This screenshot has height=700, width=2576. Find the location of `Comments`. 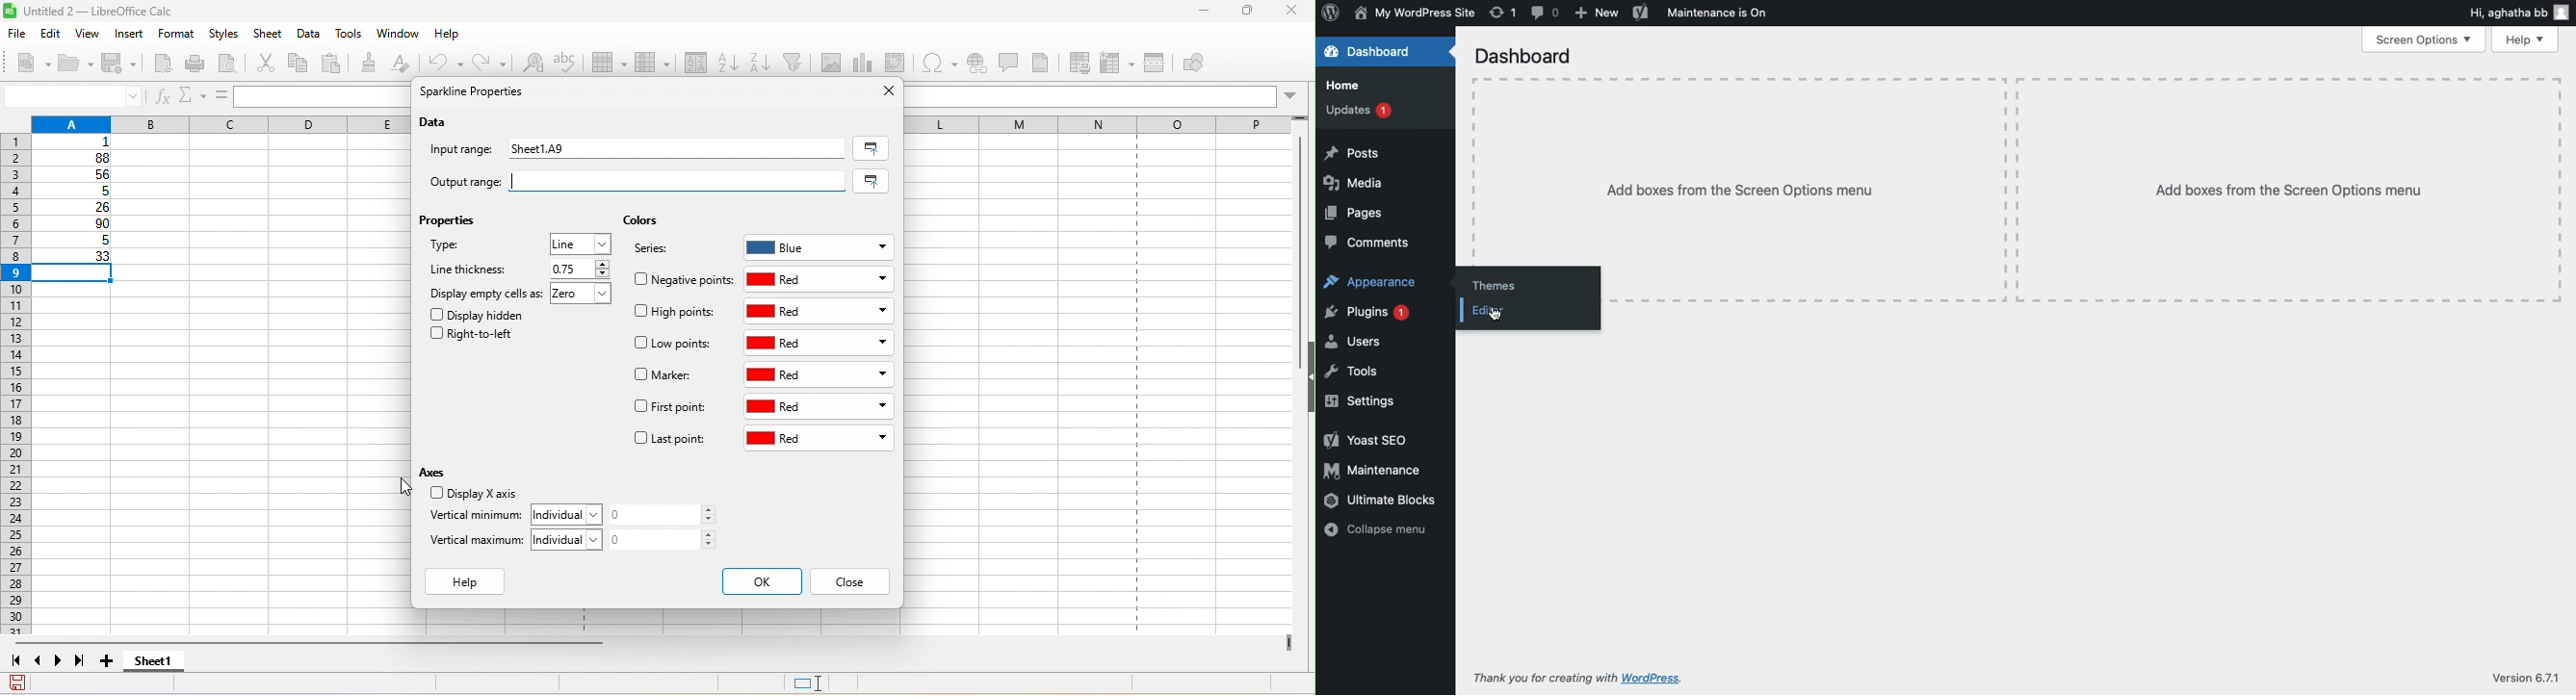

Comments is located at coordinates (1367, 241).